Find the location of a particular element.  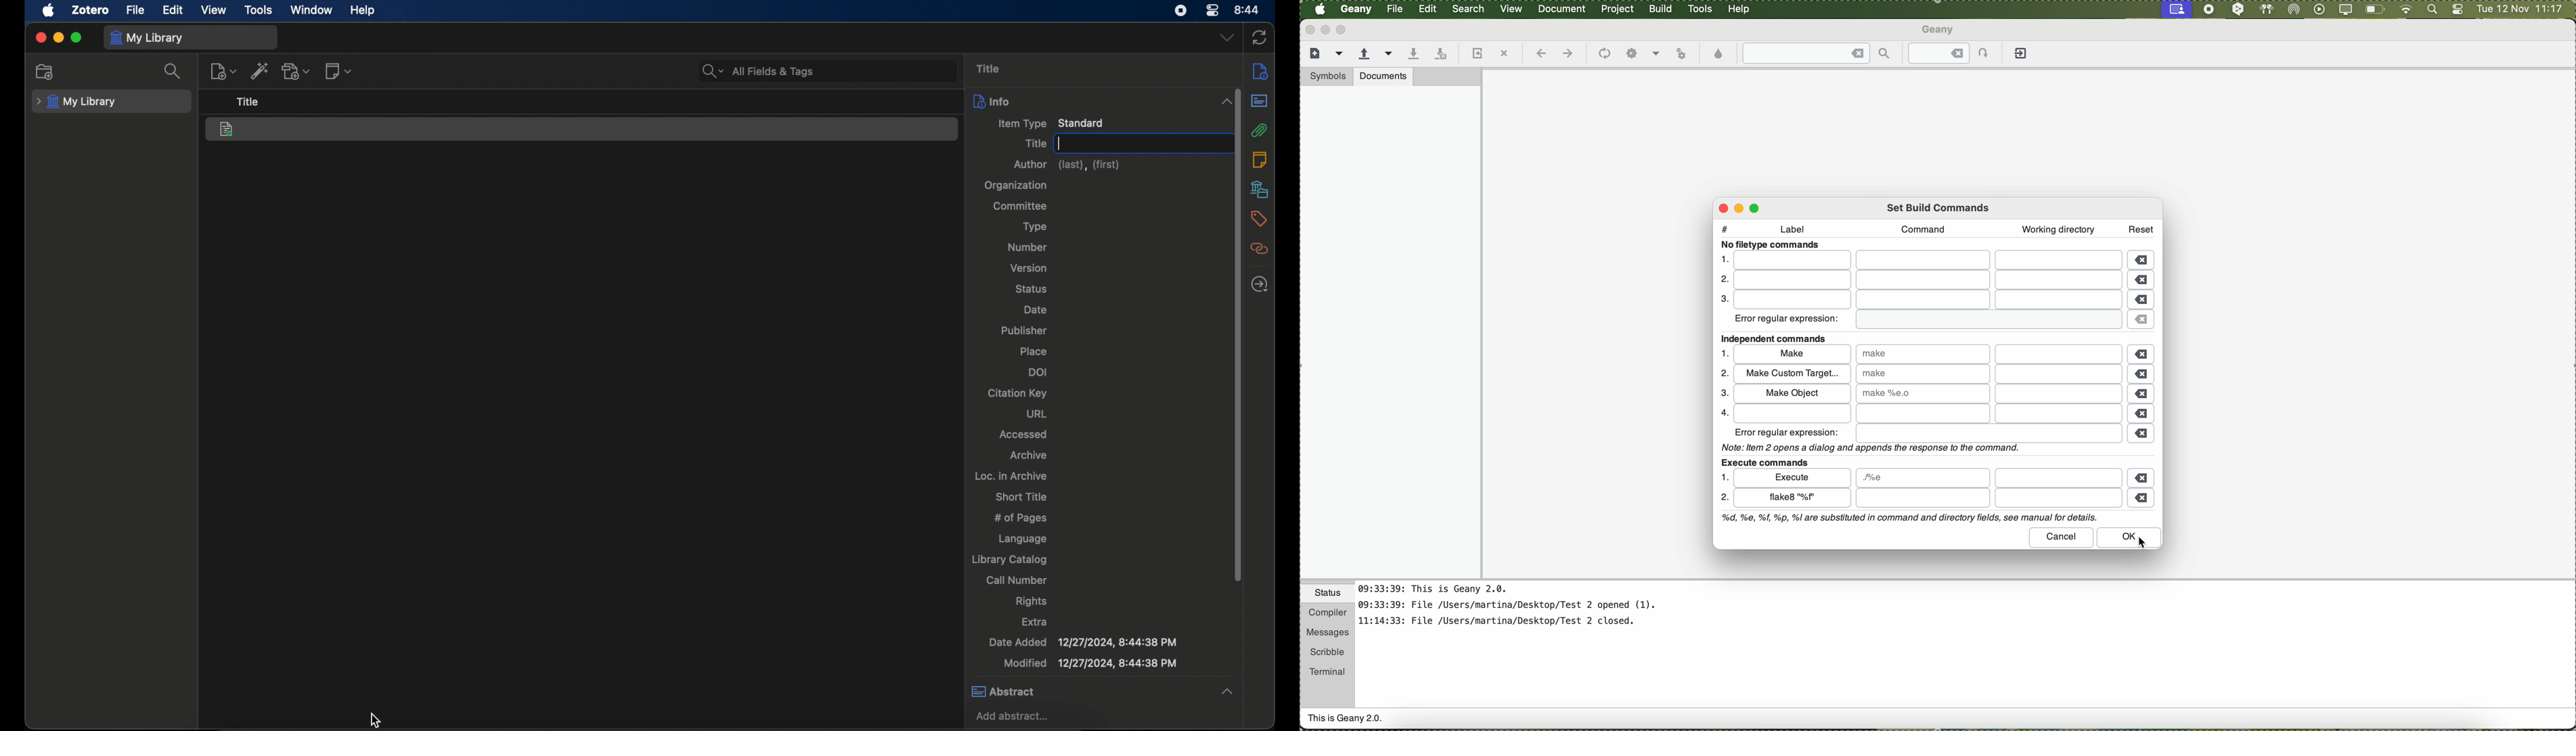

file is located at coordinates (2058, 477).